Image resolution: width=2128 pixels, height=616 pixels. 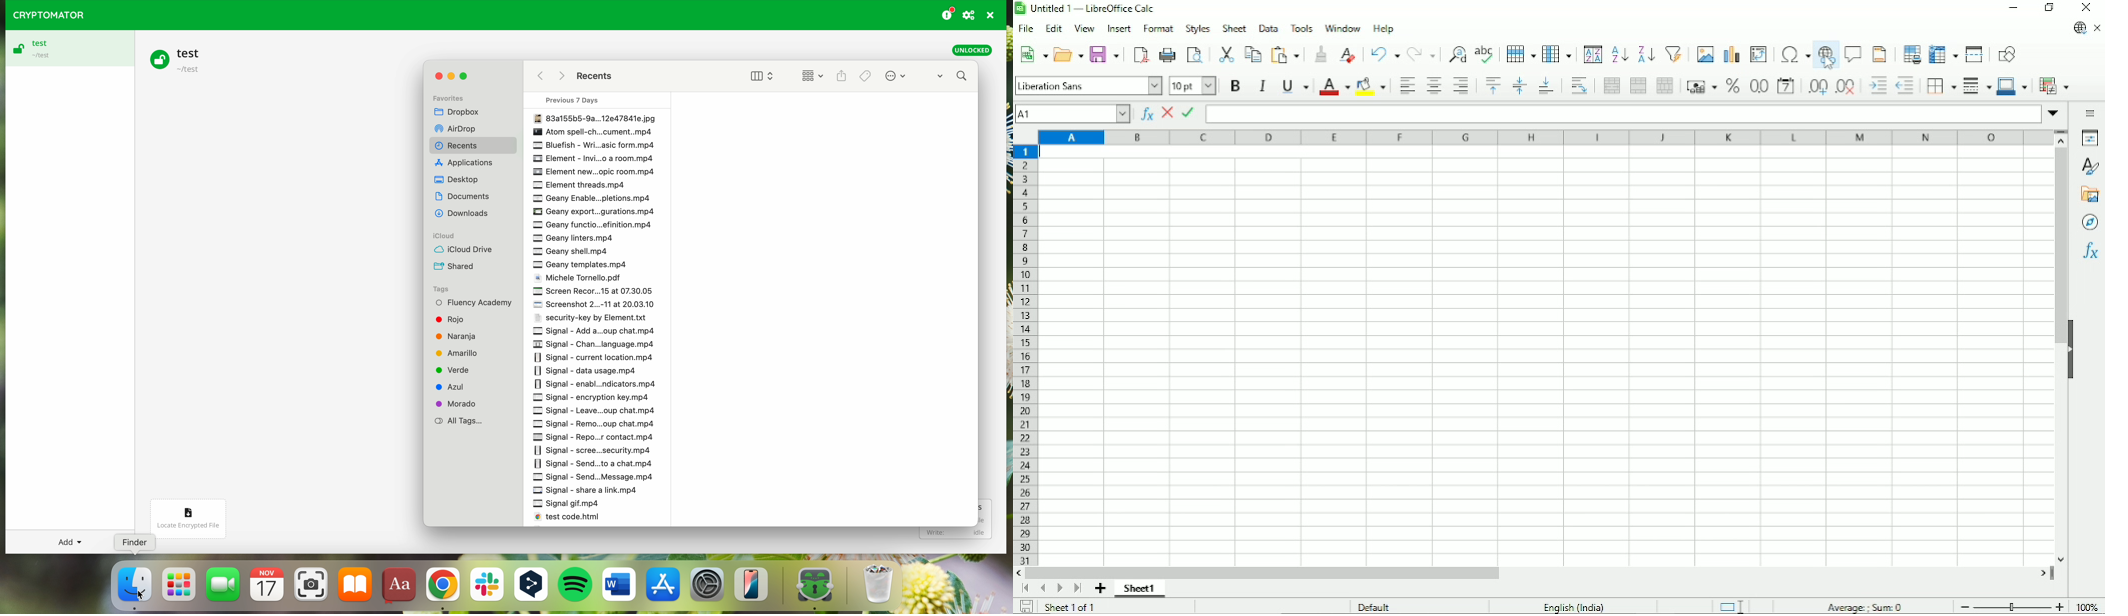 I want to click on Geany shell, so click(x=576, y=252).